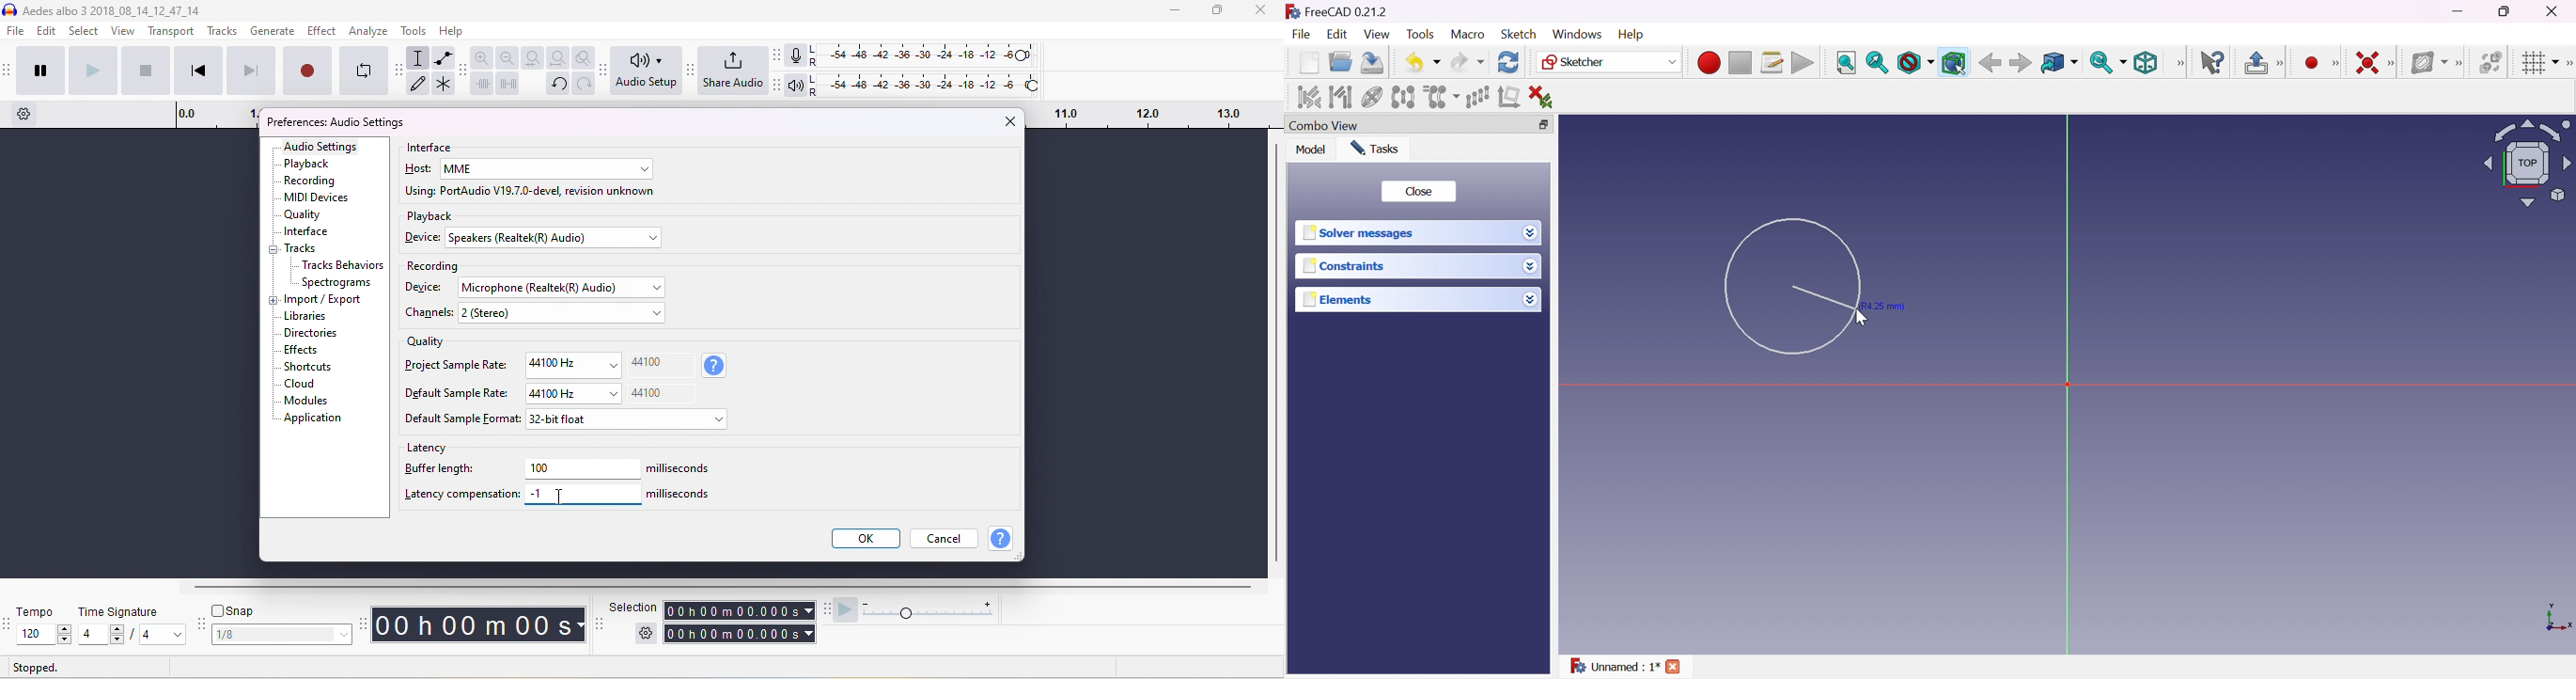 The height and width of the screenshot is (700, 2576). Describe the element at coordinates (304, 401) in the screenshot. I see `modules` at that location.